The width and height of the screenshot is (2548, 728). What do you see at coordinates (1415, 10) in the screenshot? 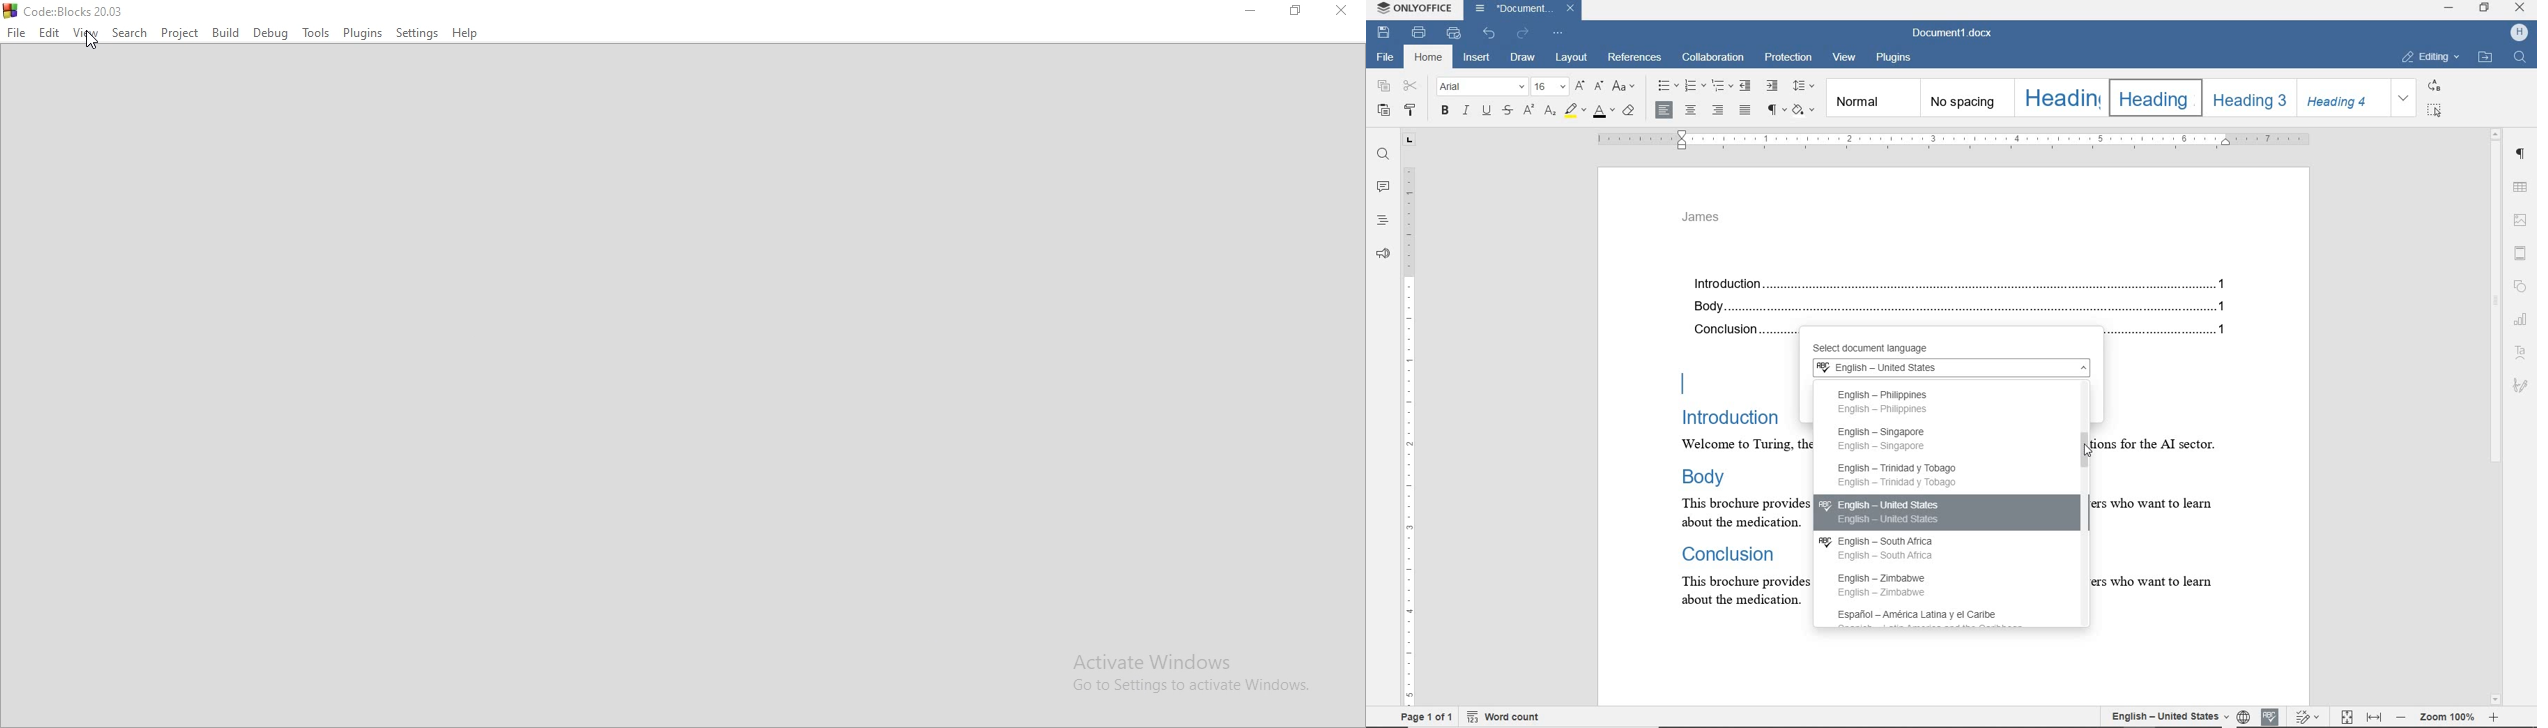
I see `system name` at bounding box center [1415, 10].